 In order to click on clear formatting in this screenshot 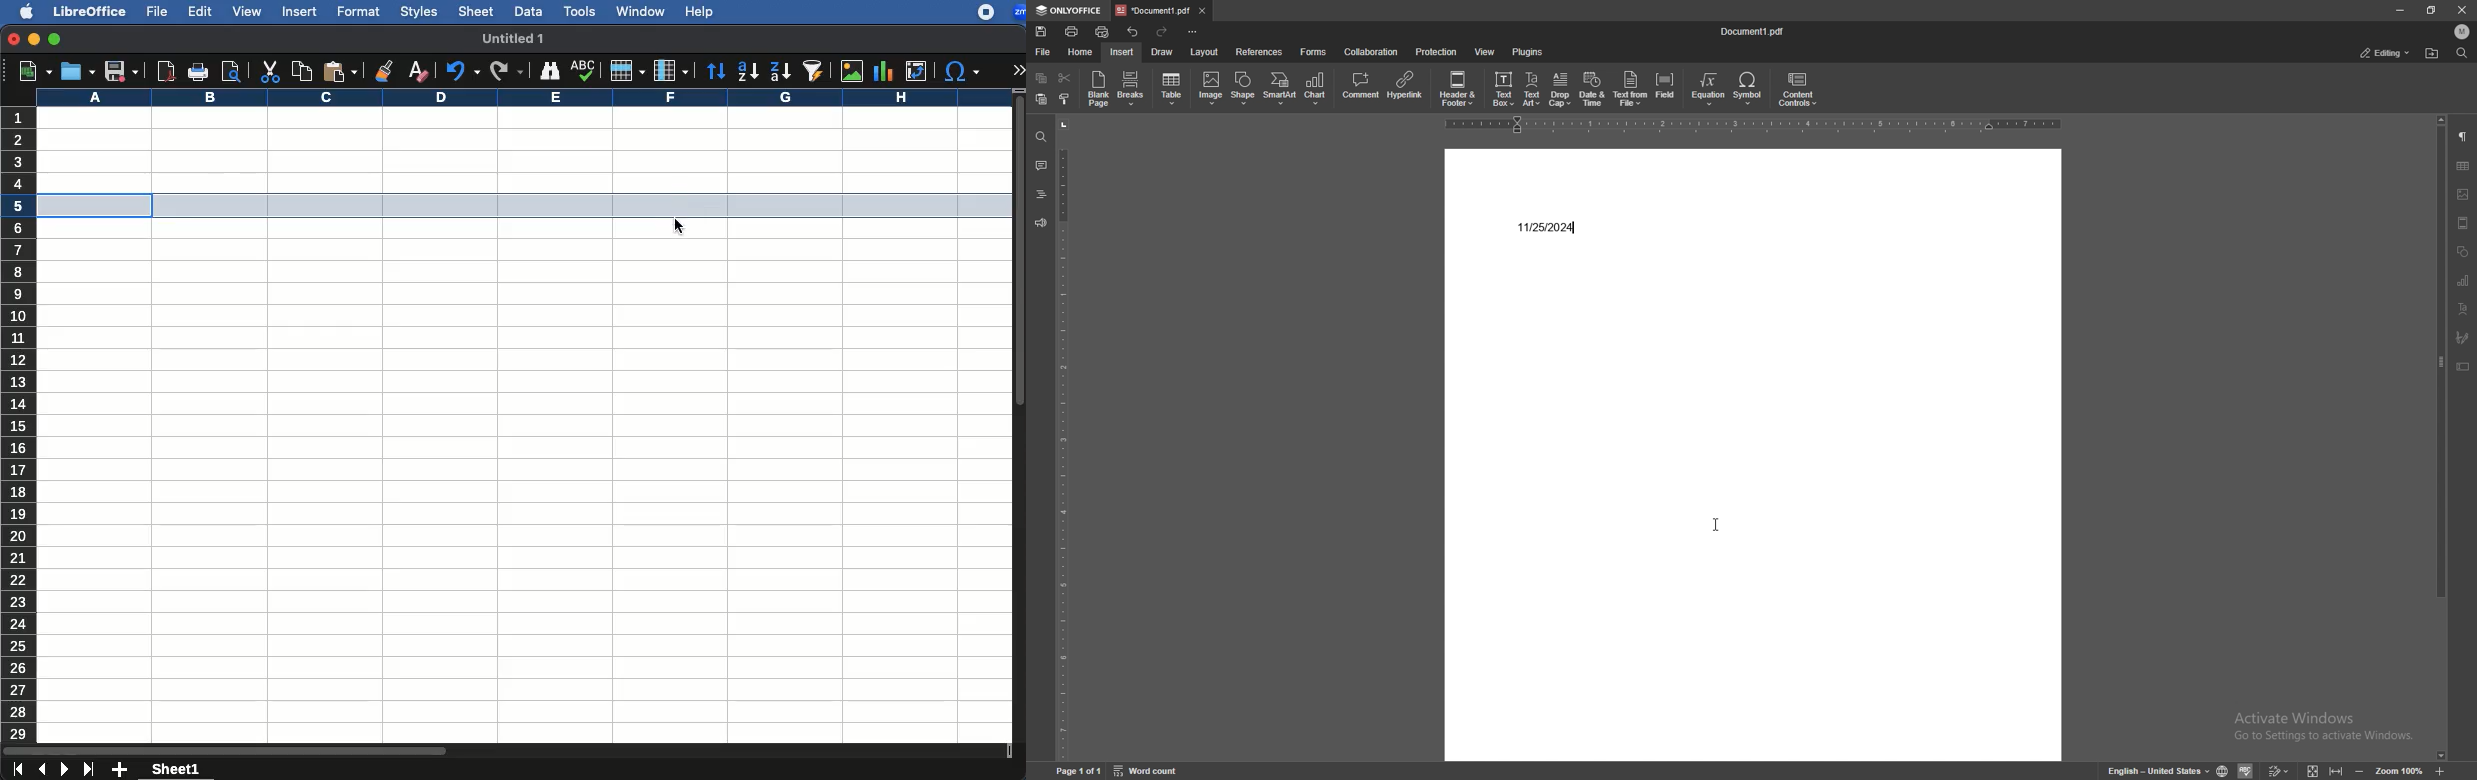, I will do `click(416, 70)`.